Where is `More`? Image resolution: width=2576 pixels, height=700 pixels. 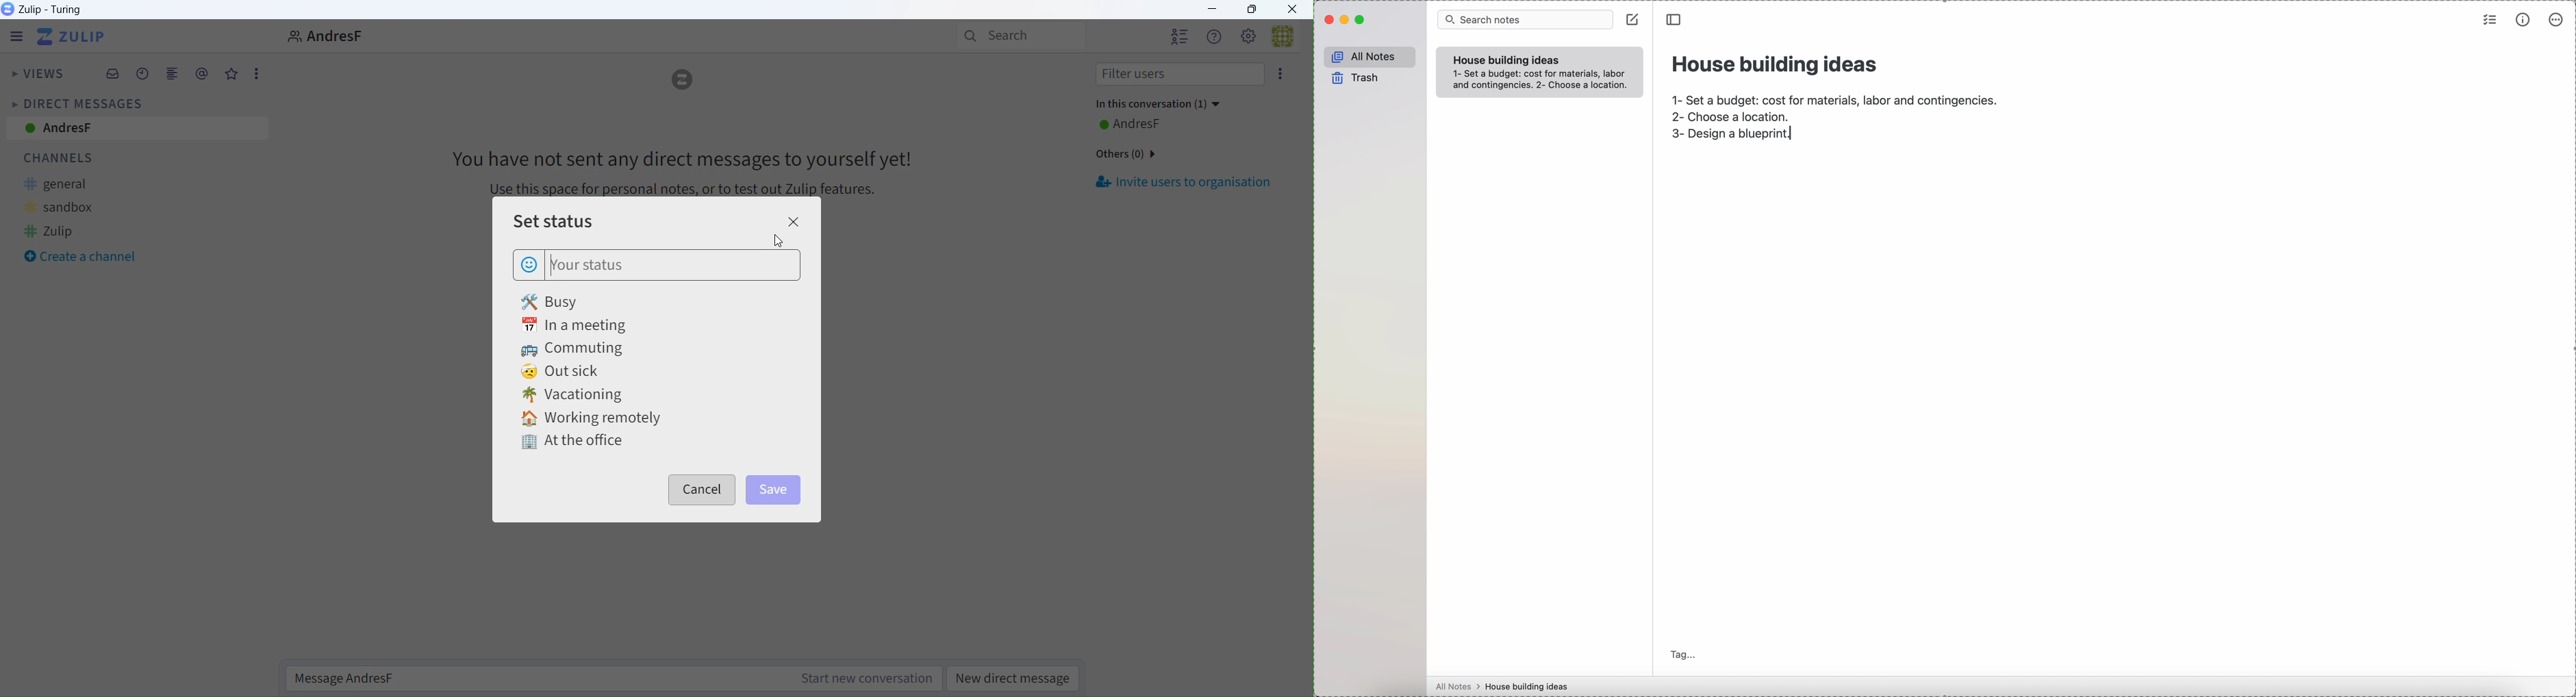 More is located at coordinates (1281, 75).